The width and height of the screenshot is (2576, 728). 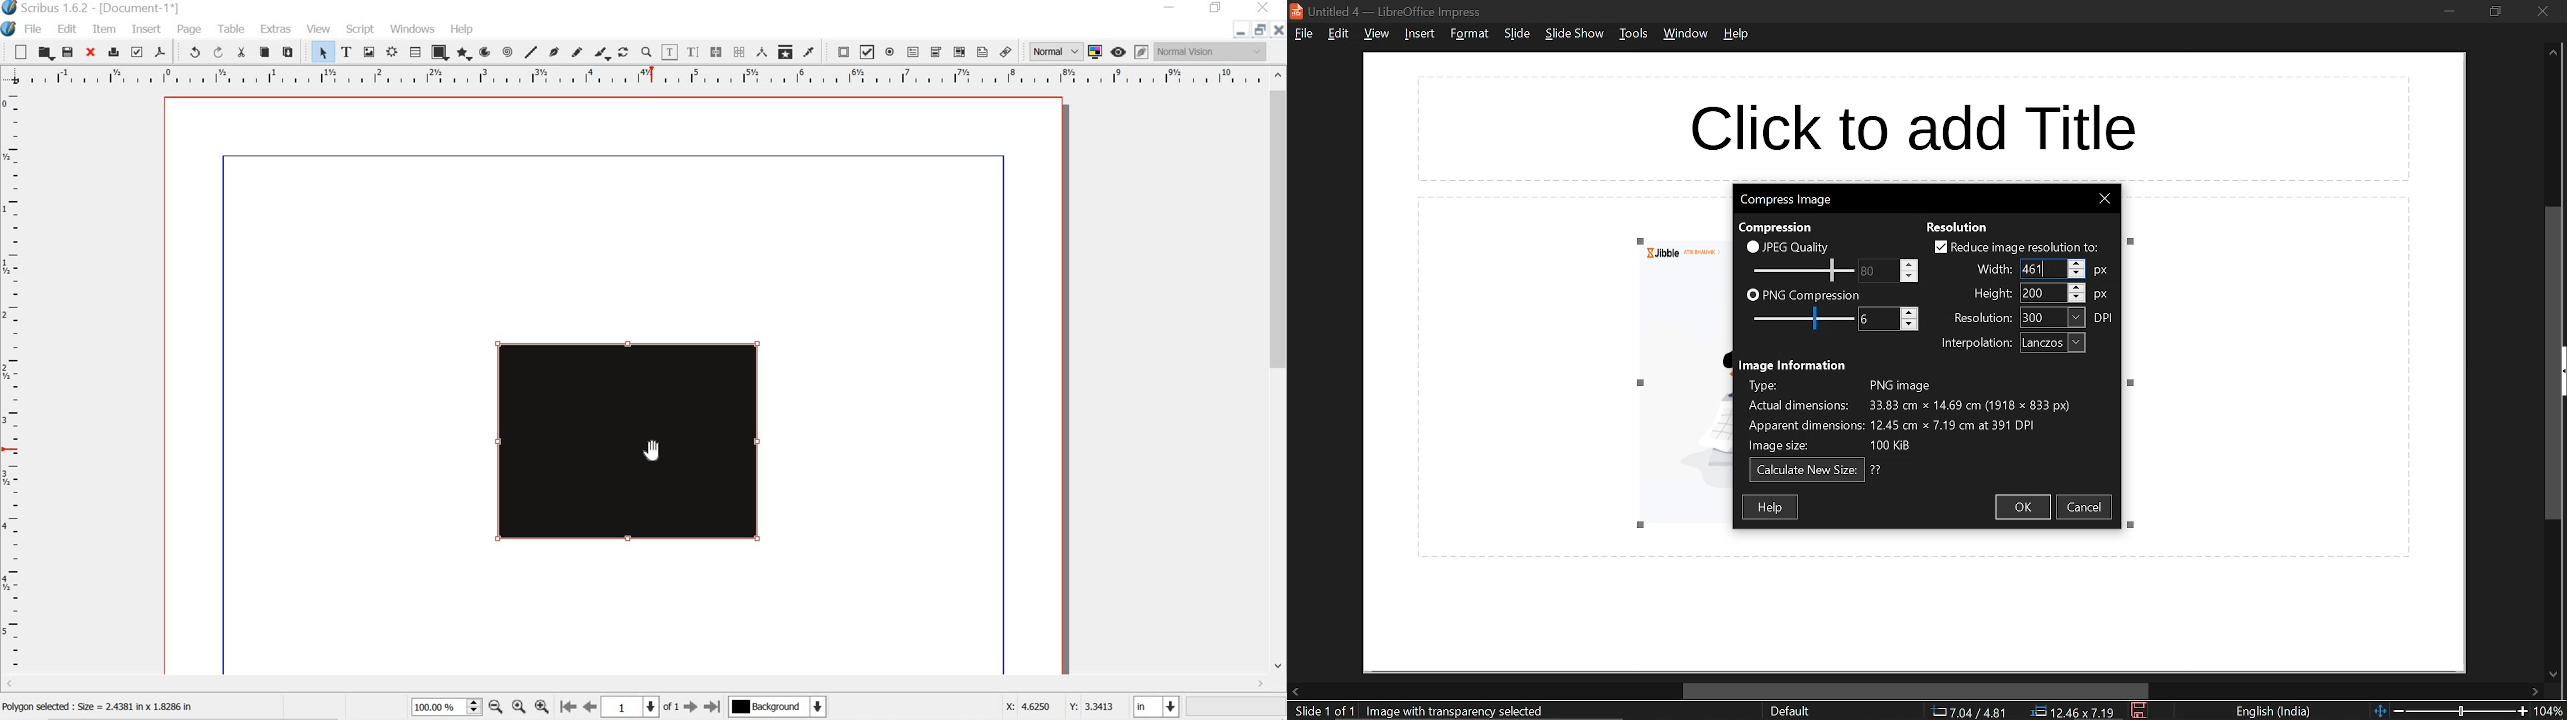 What do you see at coordinates (1752, 246) in the screenshot?
I see `checkbox` at bounding box center [1752, 246].